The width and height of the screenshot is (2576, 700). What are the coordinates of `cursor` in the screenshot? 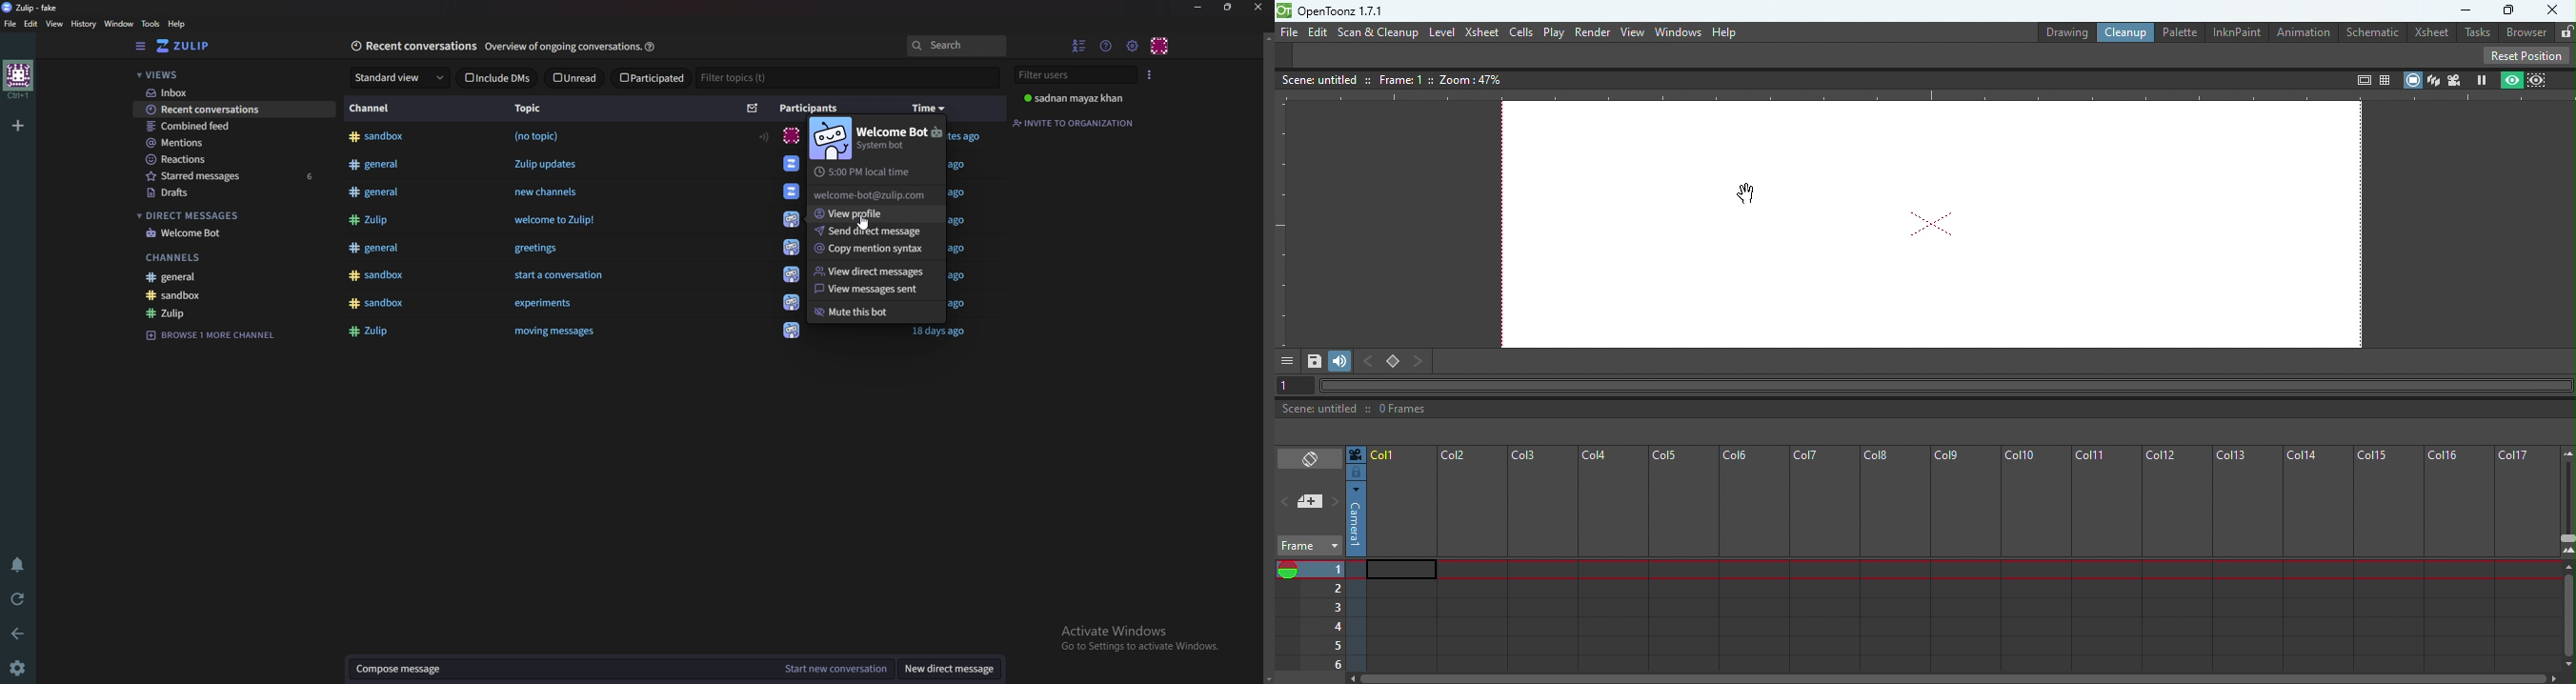 It's located at (863, 220).